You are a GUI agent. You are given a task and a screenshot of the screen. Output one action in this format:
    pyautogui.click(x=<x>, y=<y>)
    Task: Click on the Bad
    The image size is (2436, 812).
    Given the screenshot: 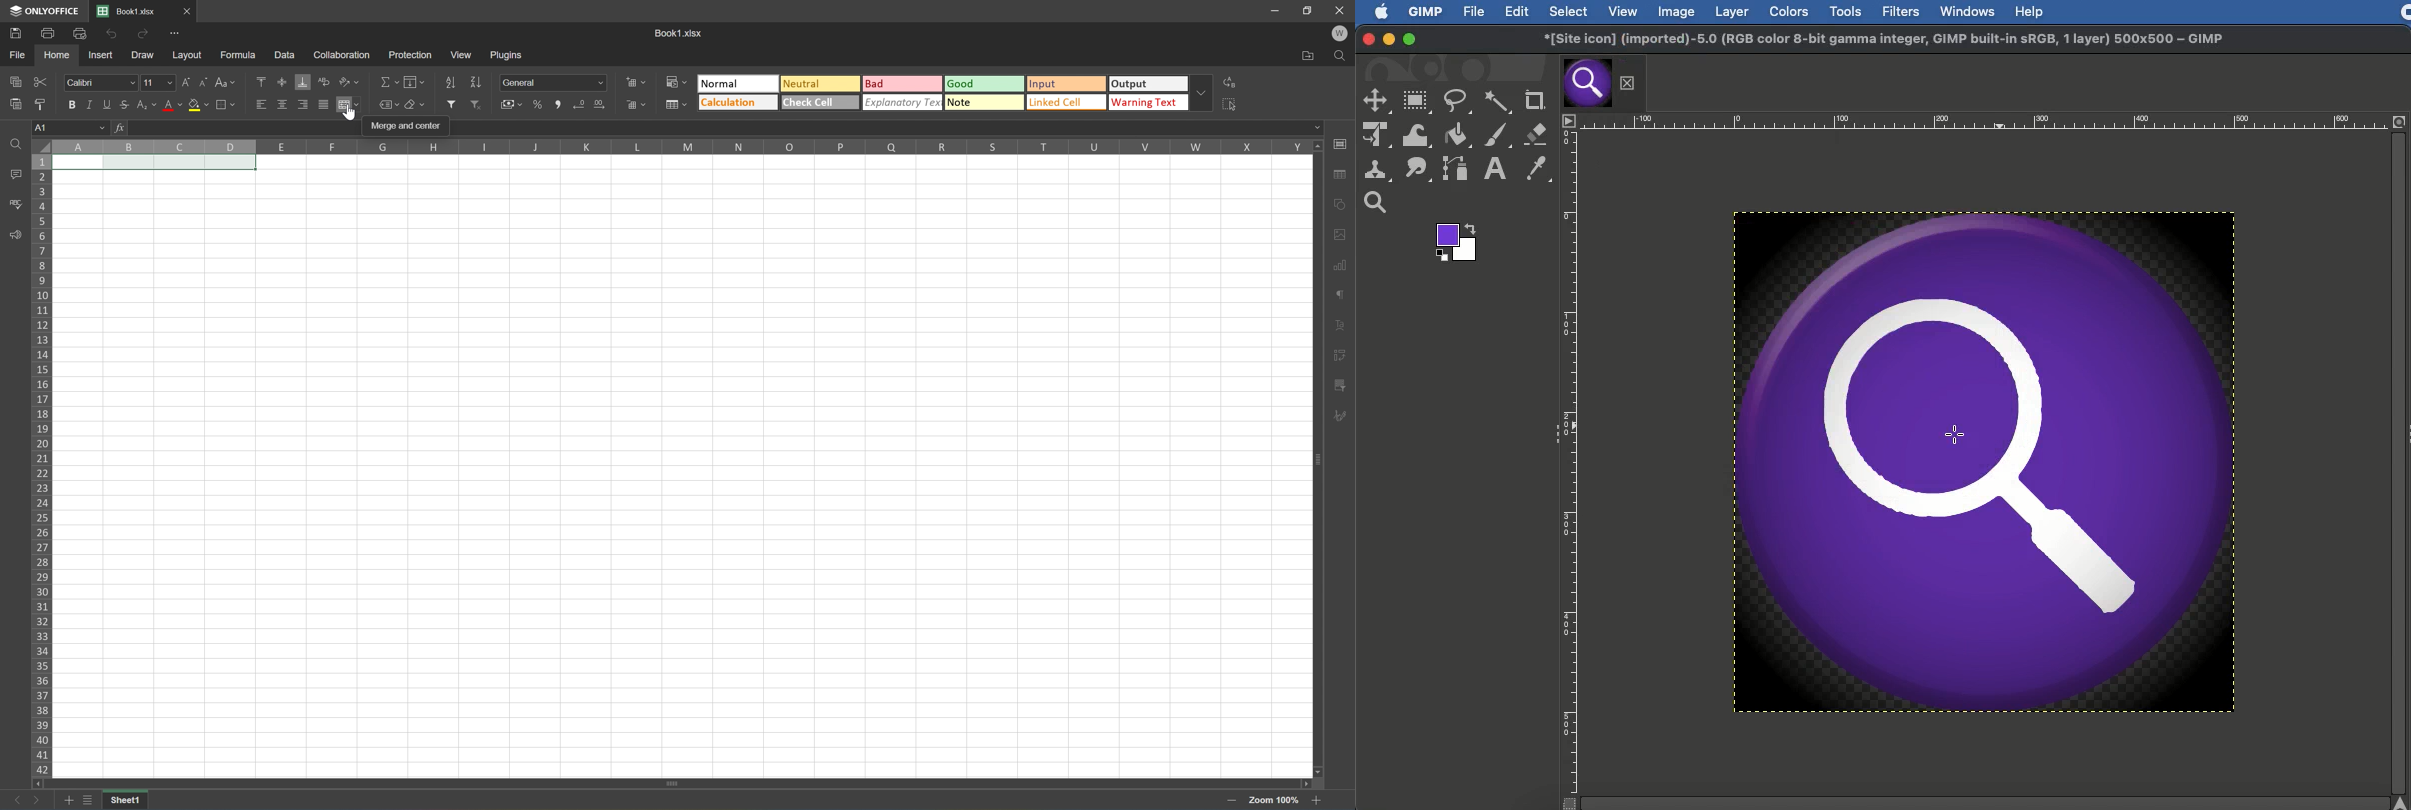 What is the action you would take?
    pyautogui.click(x=903, y=85)
    